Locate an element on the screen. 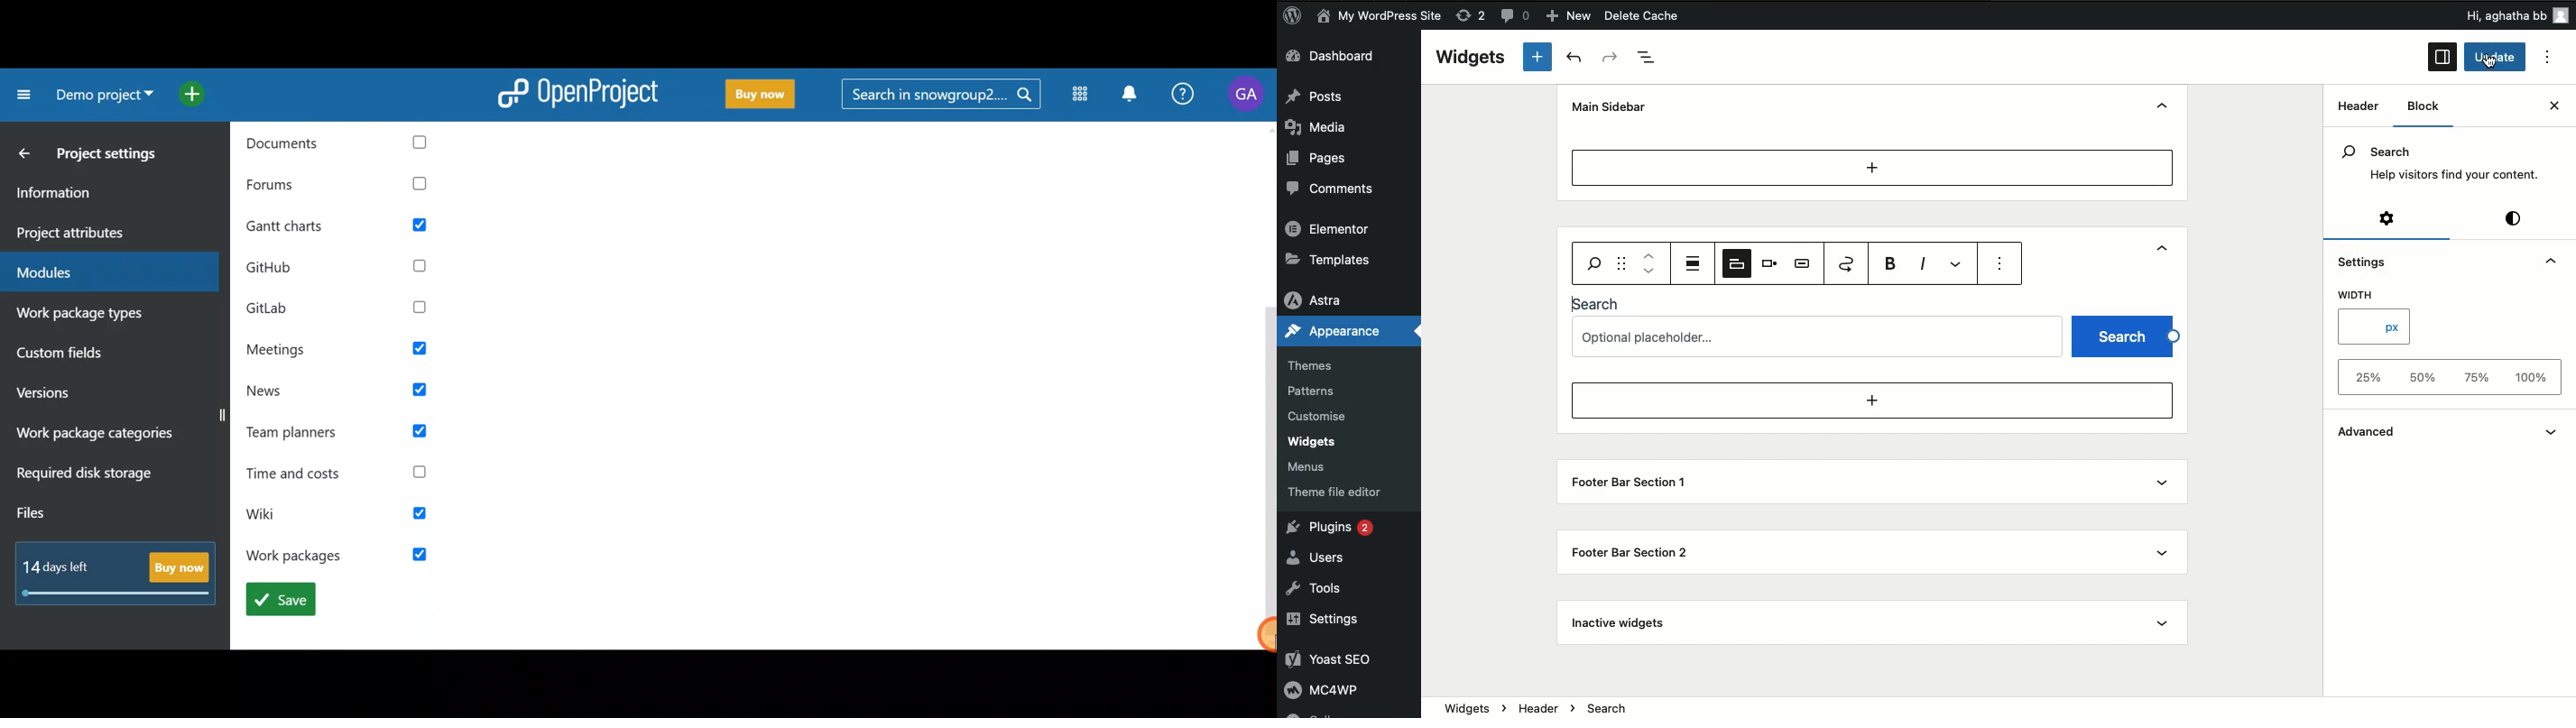 The height and width of the screenshot is (728, 2576). px is located at coordinates (2374, 328).